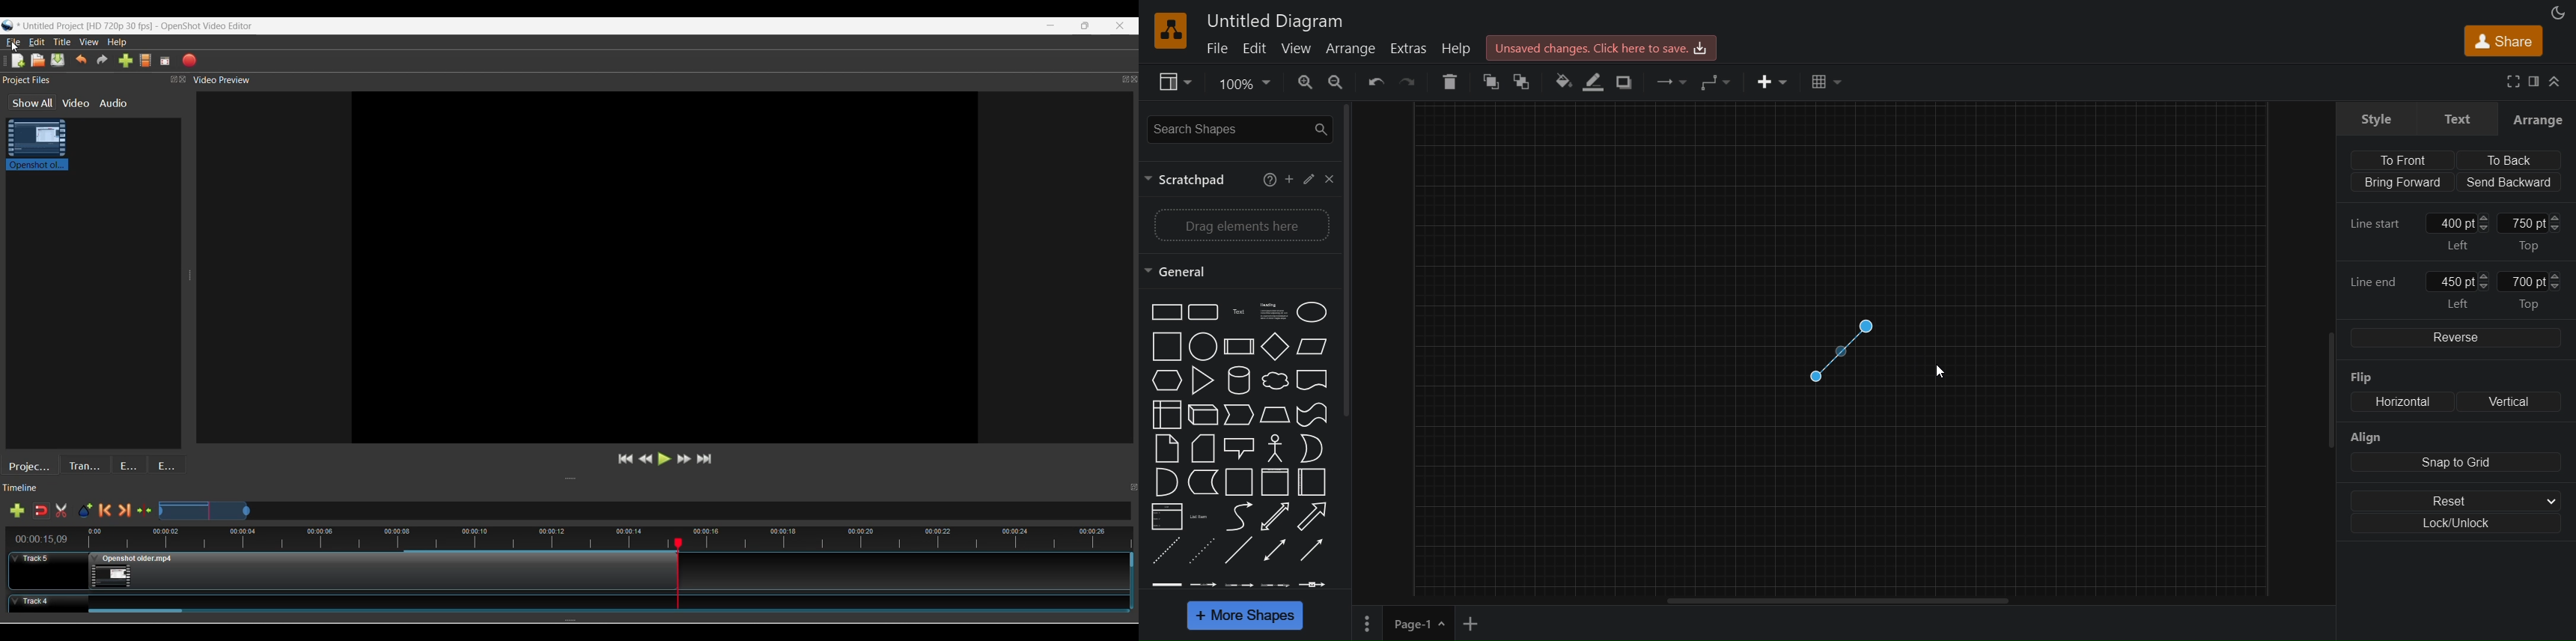 Image resolution: width=2576 pixels, height=644 pixels. Describe the element at coordinates (1255, 48) in the screenshot. I see `edit` at that location.